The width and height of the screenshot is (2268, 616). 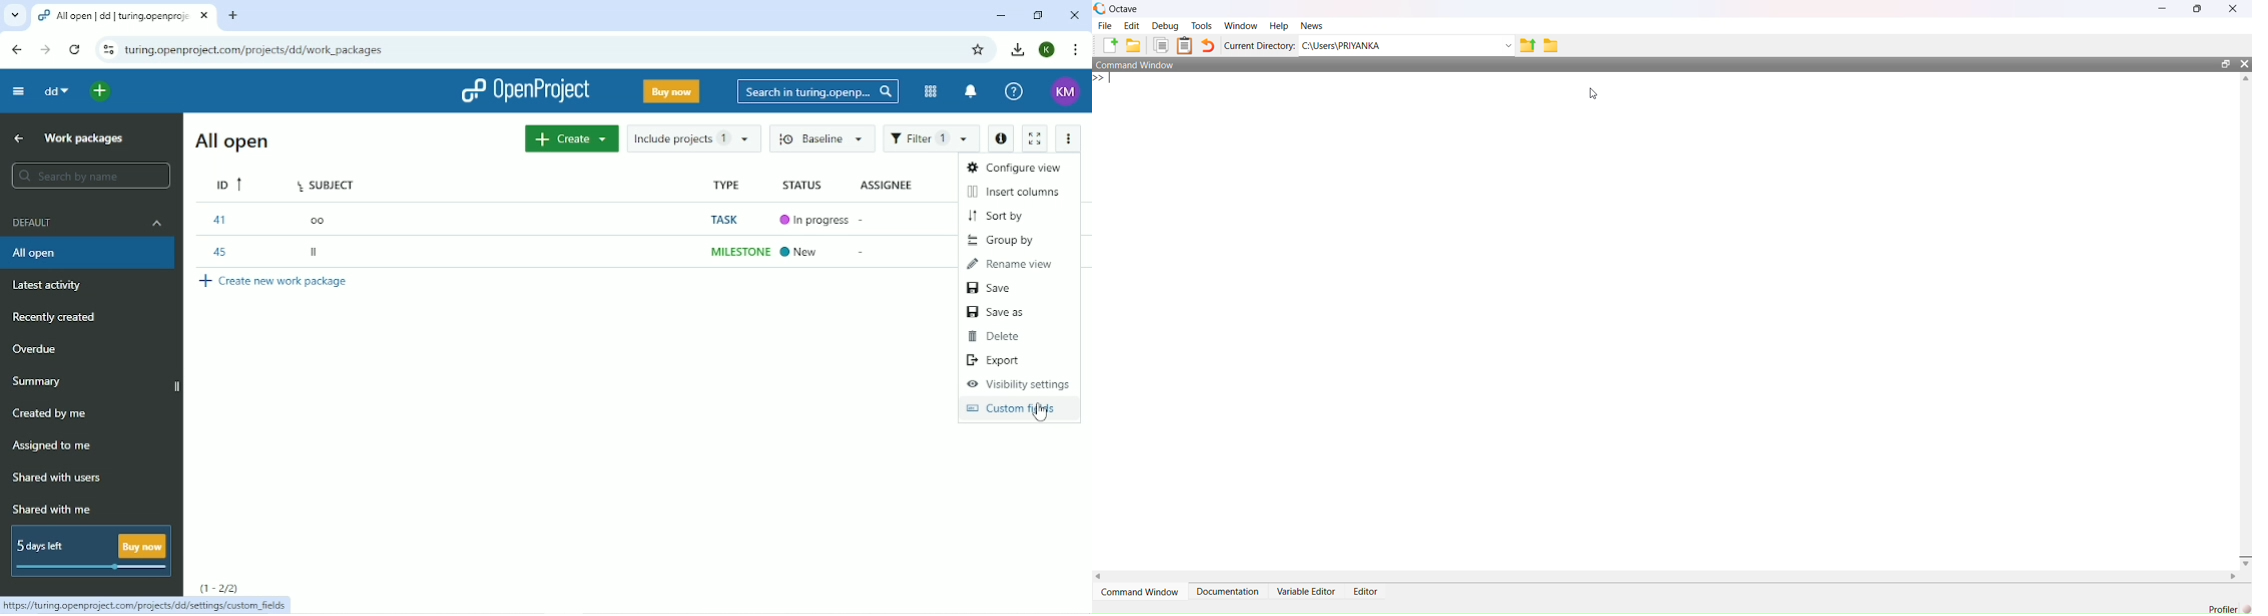 What do you see at coordinates (1015, 192) in the screenshot?
I see `Insert columns` at bounding box center [1015, 192].